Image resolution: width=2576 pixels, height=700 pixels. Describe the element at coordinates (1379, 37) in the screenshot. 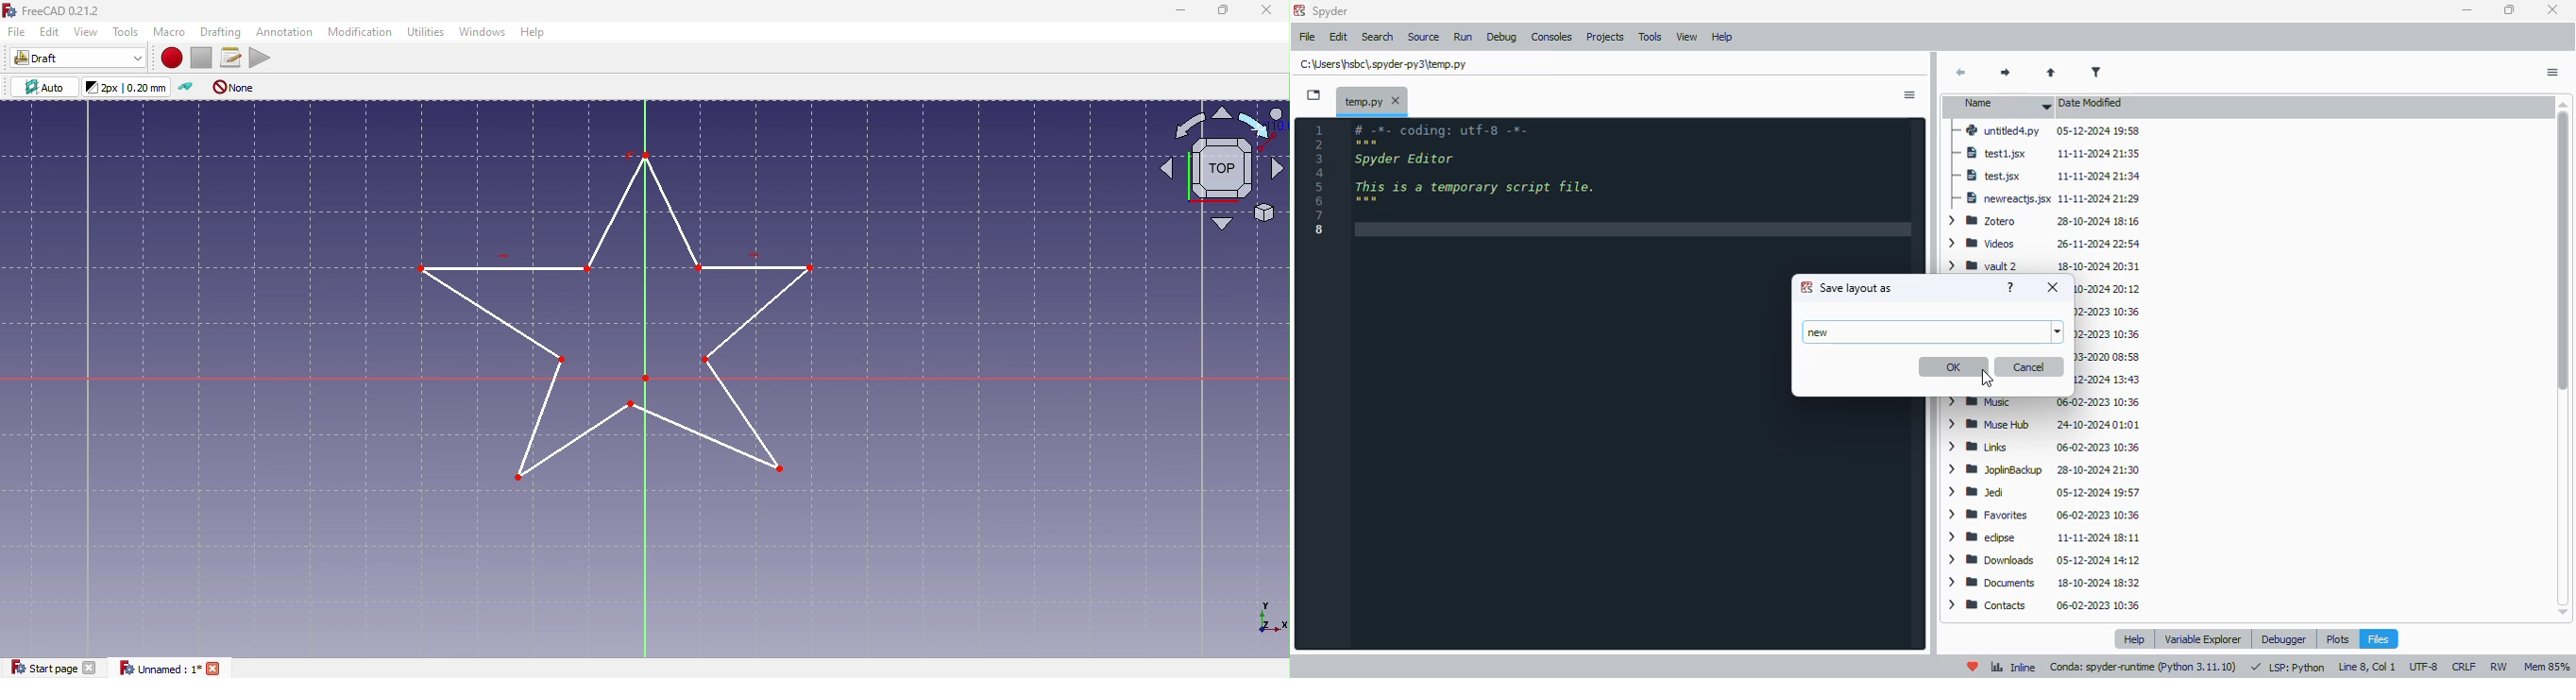

I see `search` at that location.